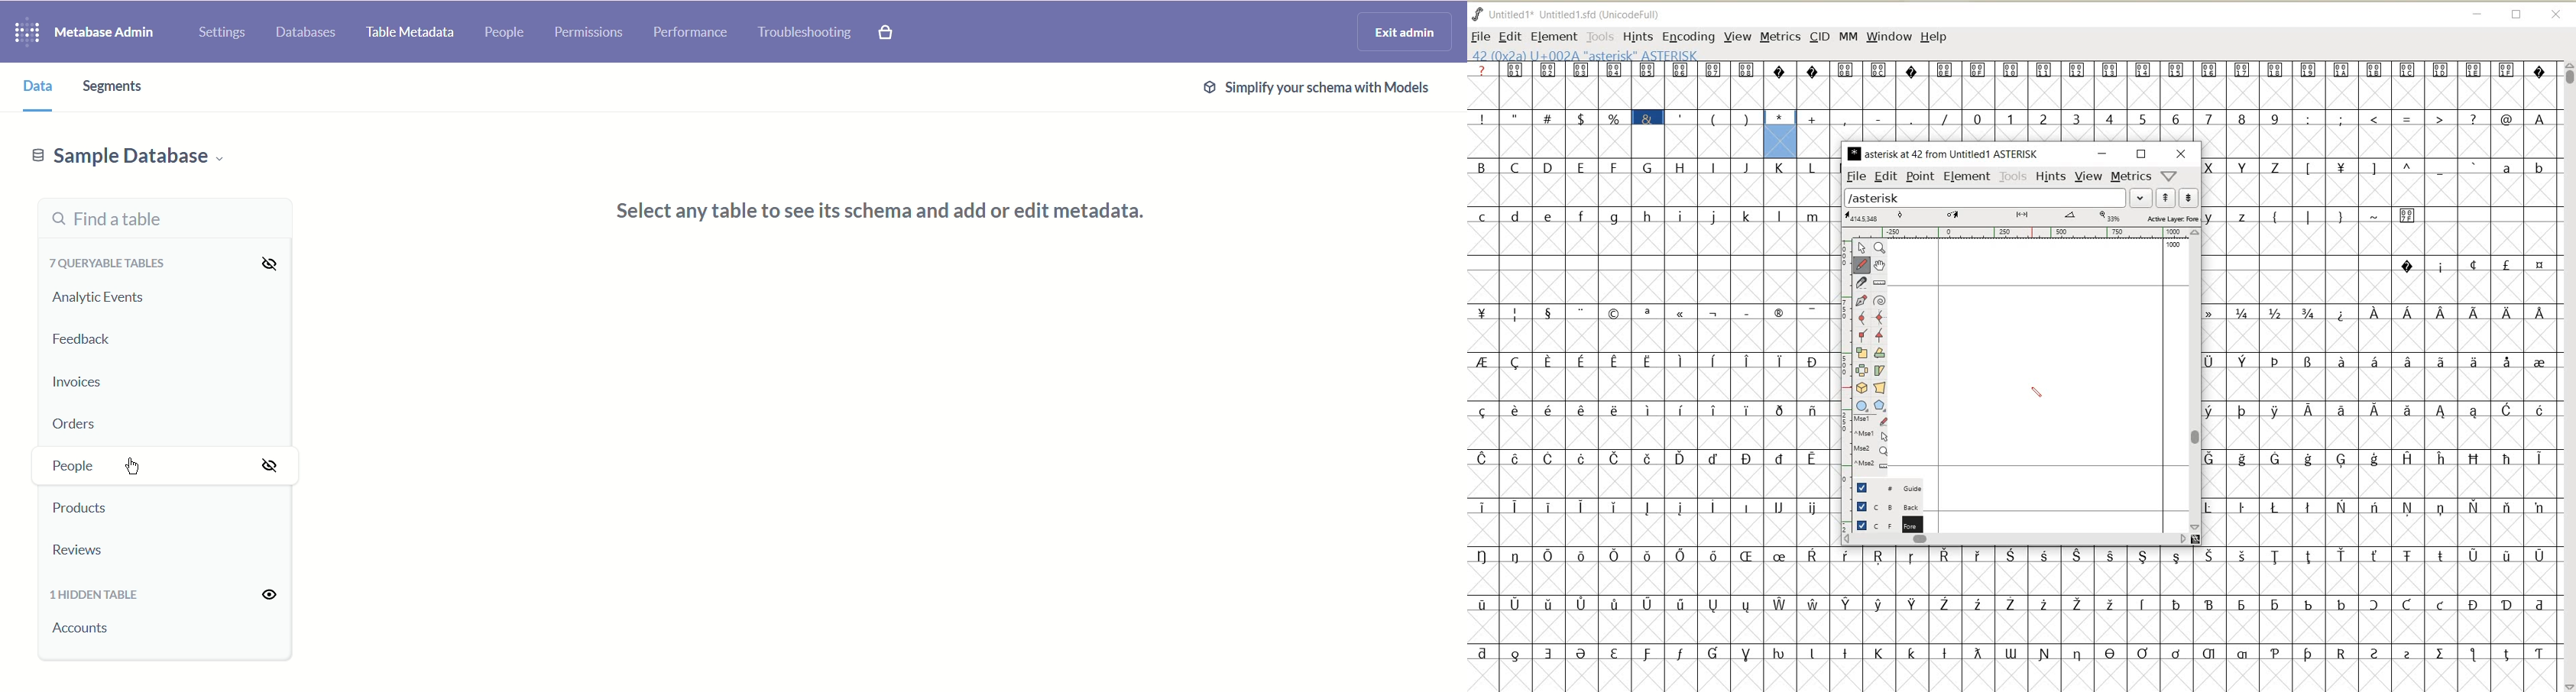 The image size is (2576, 700). What do you see at coordinates (1879, 284) in the screenshot?
I see `measure distance, angle between points` at bounding box center [1879, 284].